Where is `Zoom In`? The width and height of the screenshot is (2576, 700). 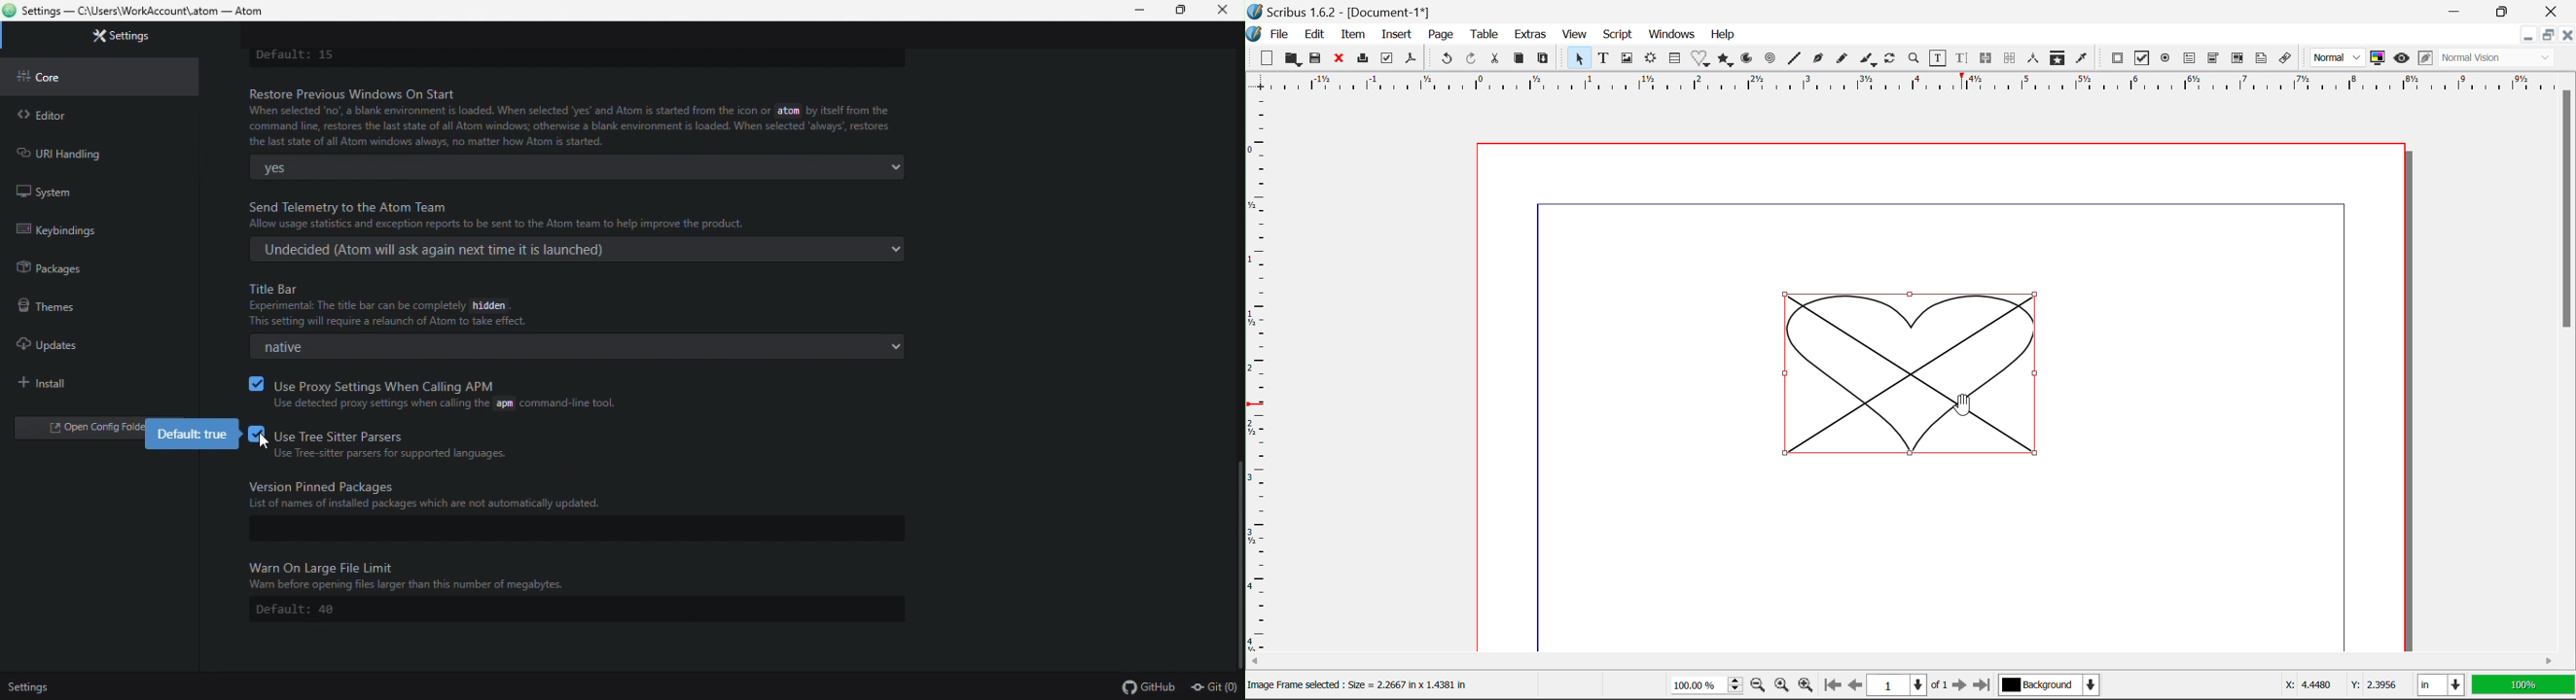
Zoom In is located at coordinates (1806, 686).